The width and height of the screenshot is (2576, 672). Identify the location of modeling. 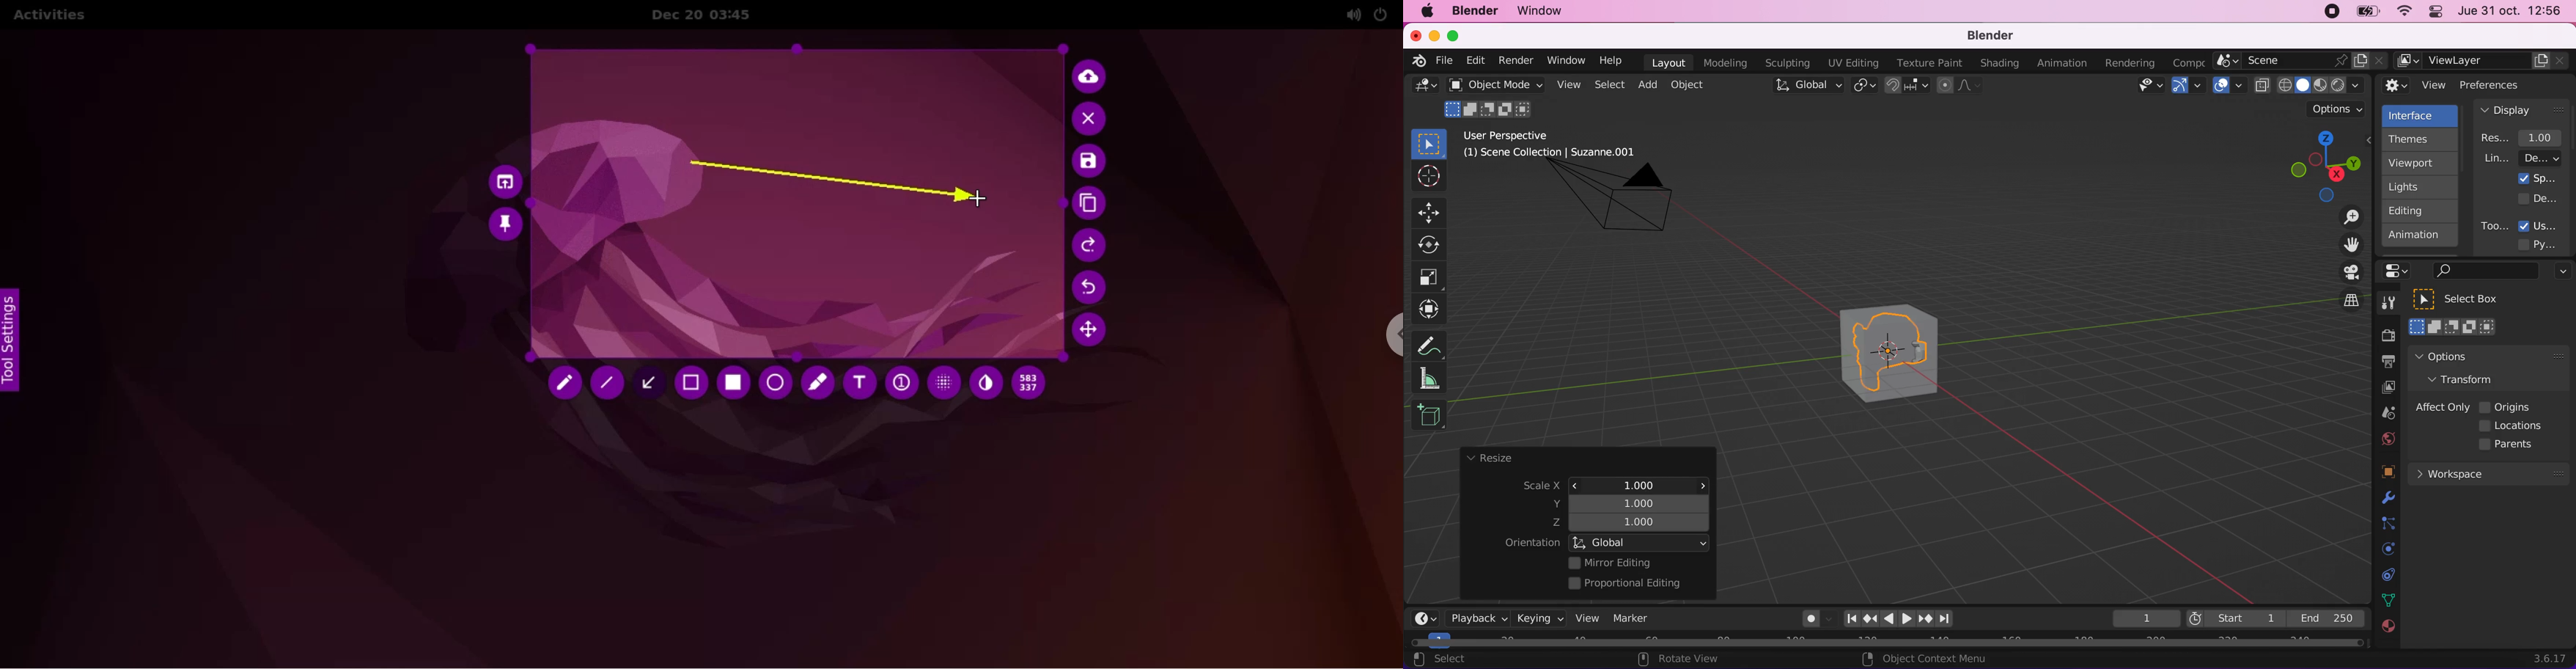
(1724, 64).